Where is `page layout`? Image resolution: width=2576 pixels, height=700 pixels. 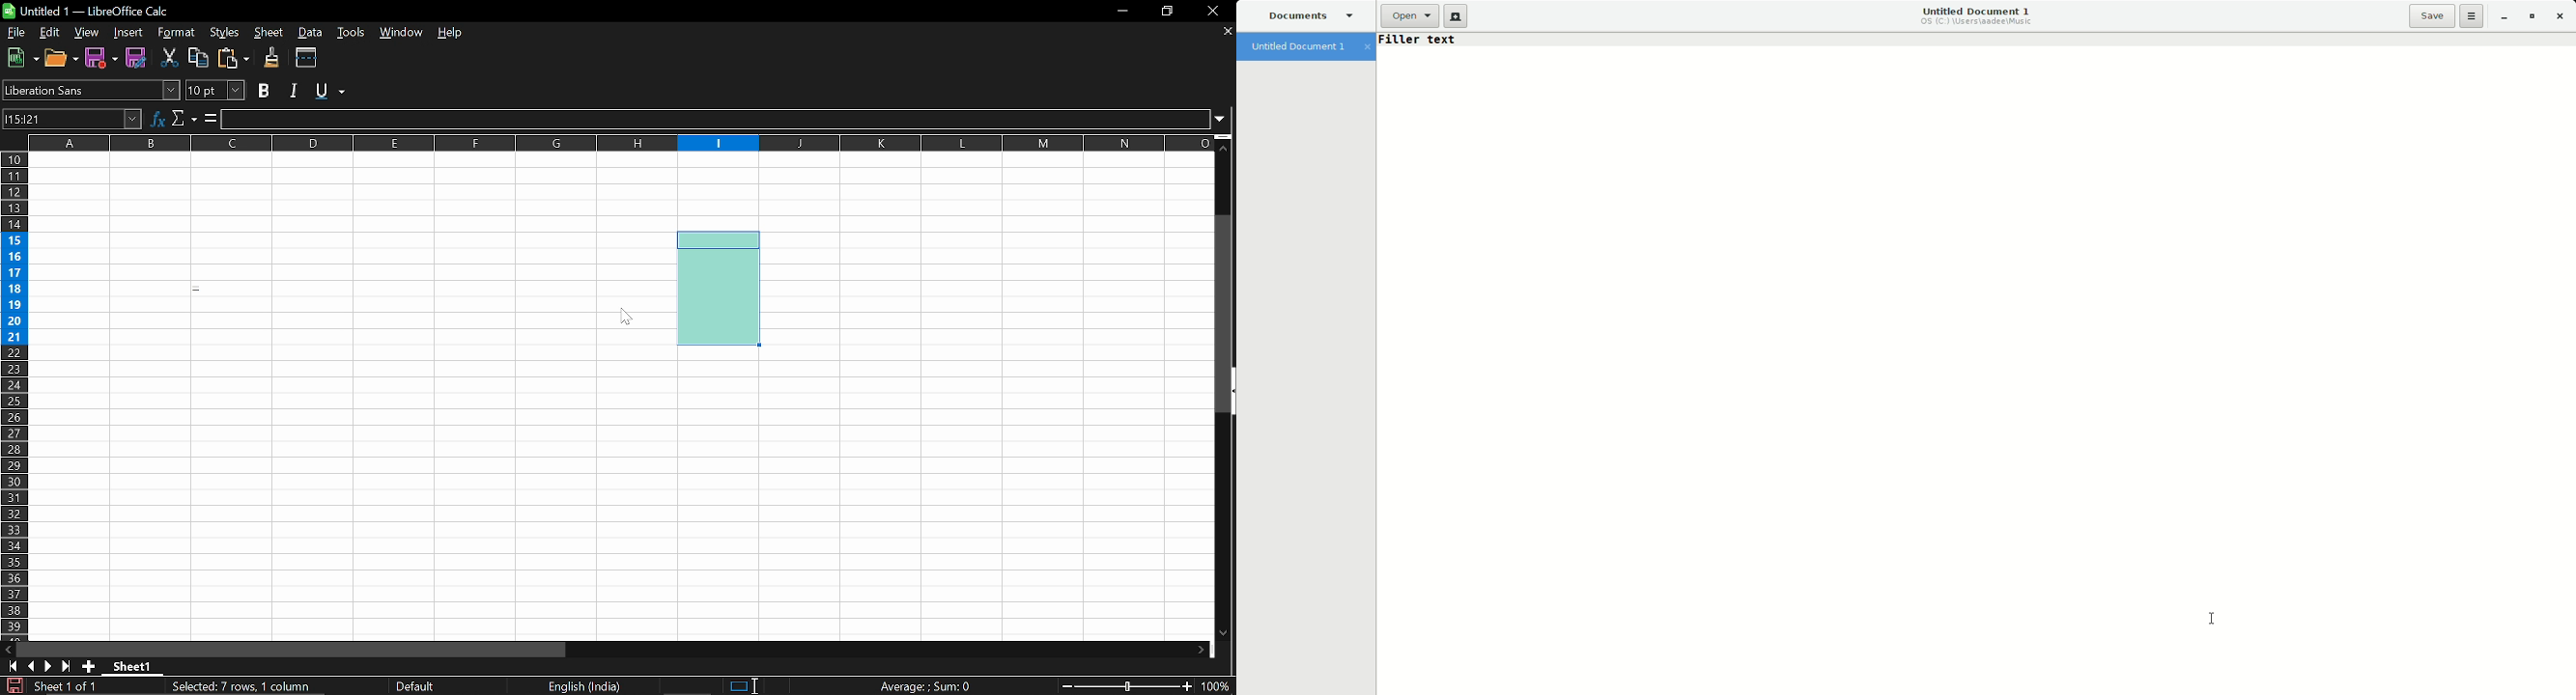 page layout is located at coordinates (417, 685).